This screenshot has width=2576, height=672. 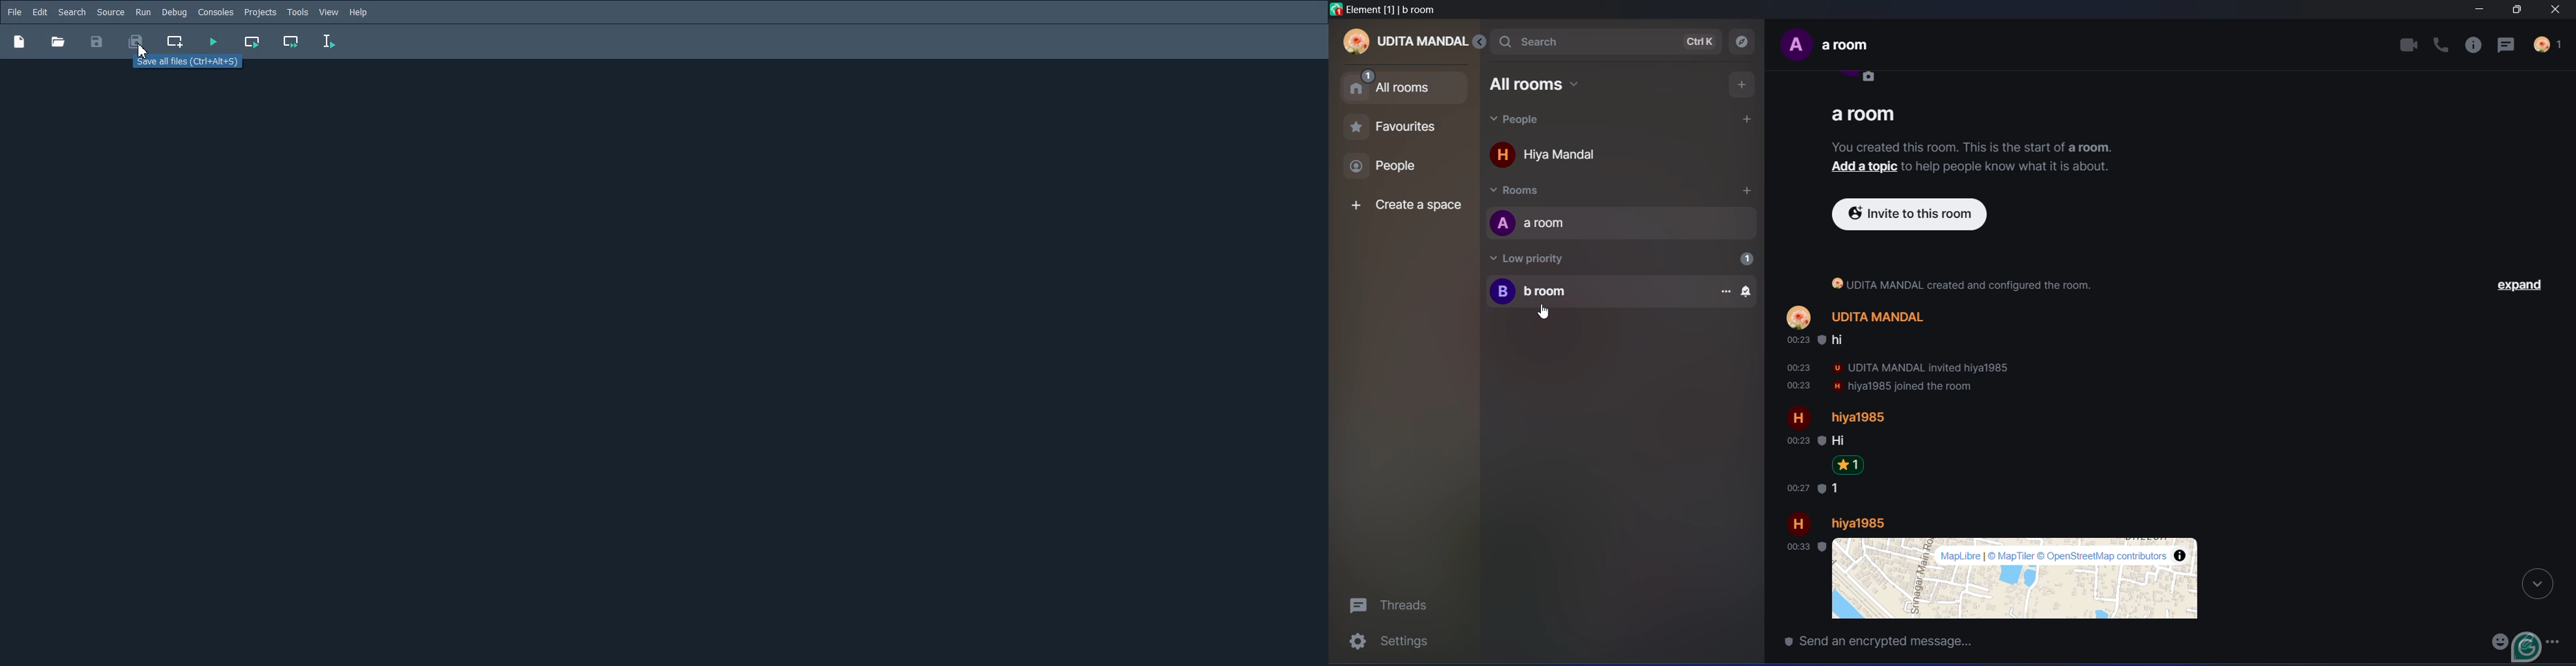 I want to click on Back , so click(x=1484, y=42).